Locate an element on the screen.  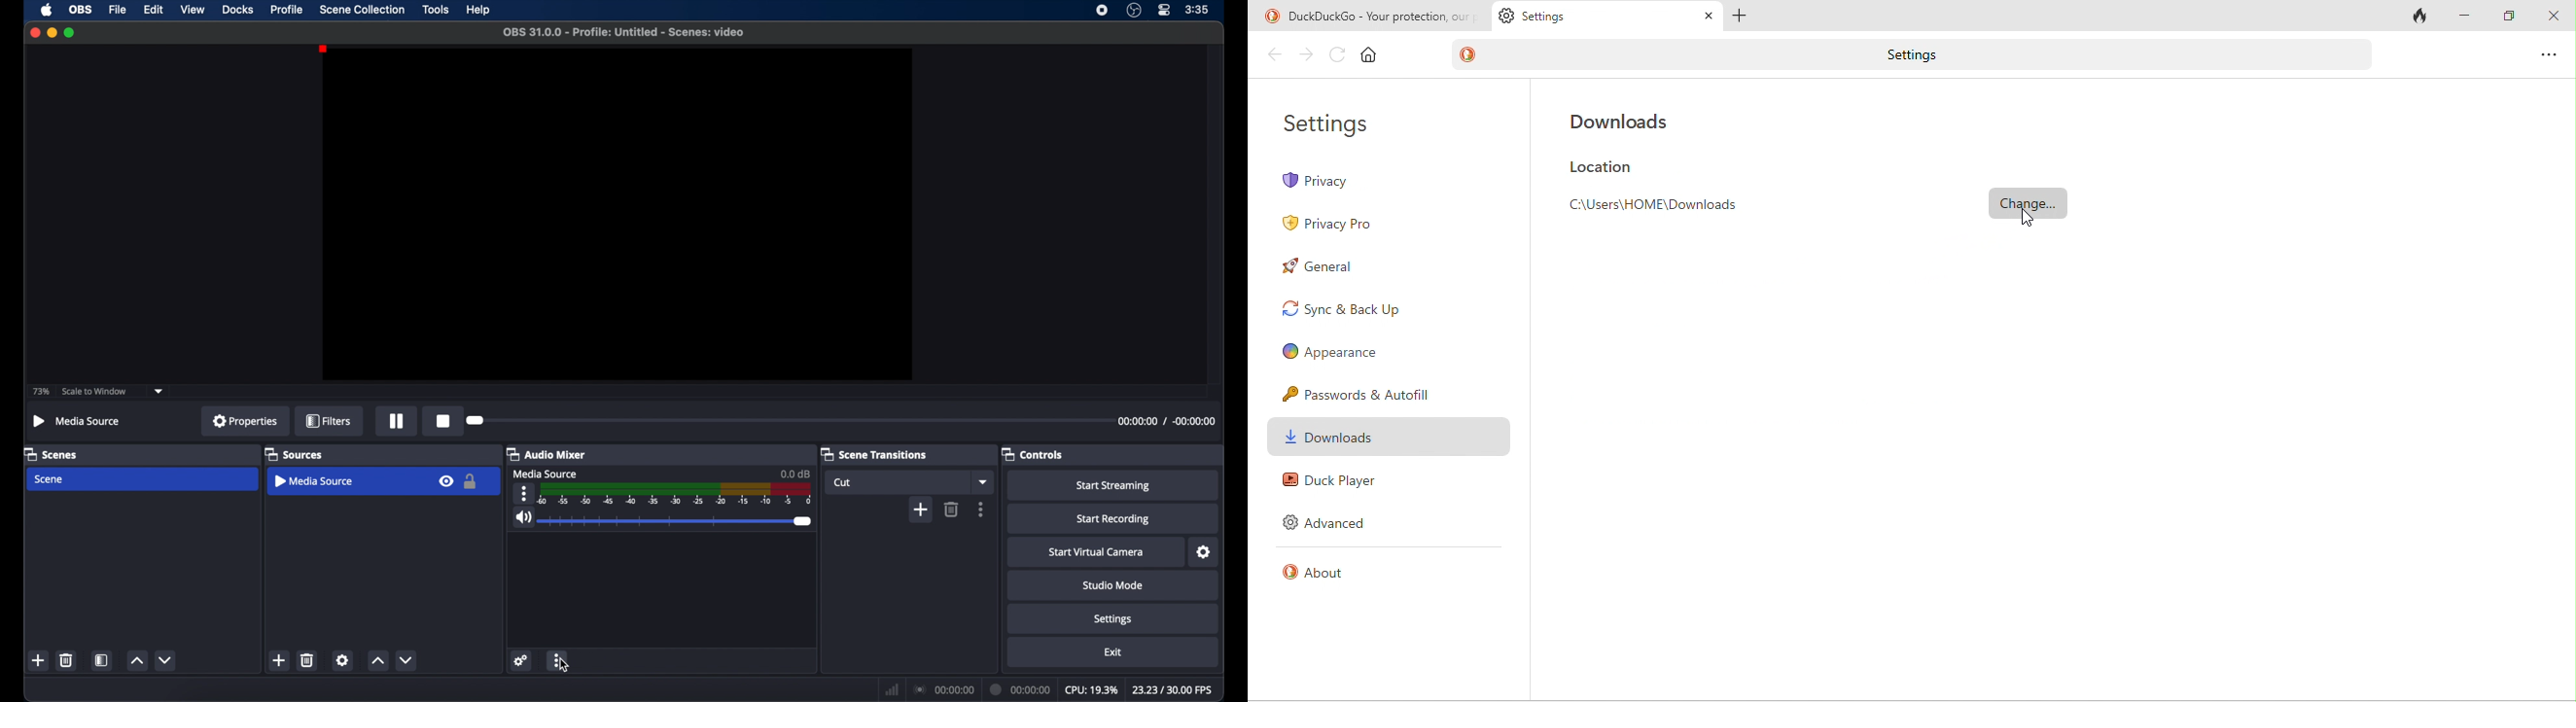
appearence is located at coordinates (1343, 352).